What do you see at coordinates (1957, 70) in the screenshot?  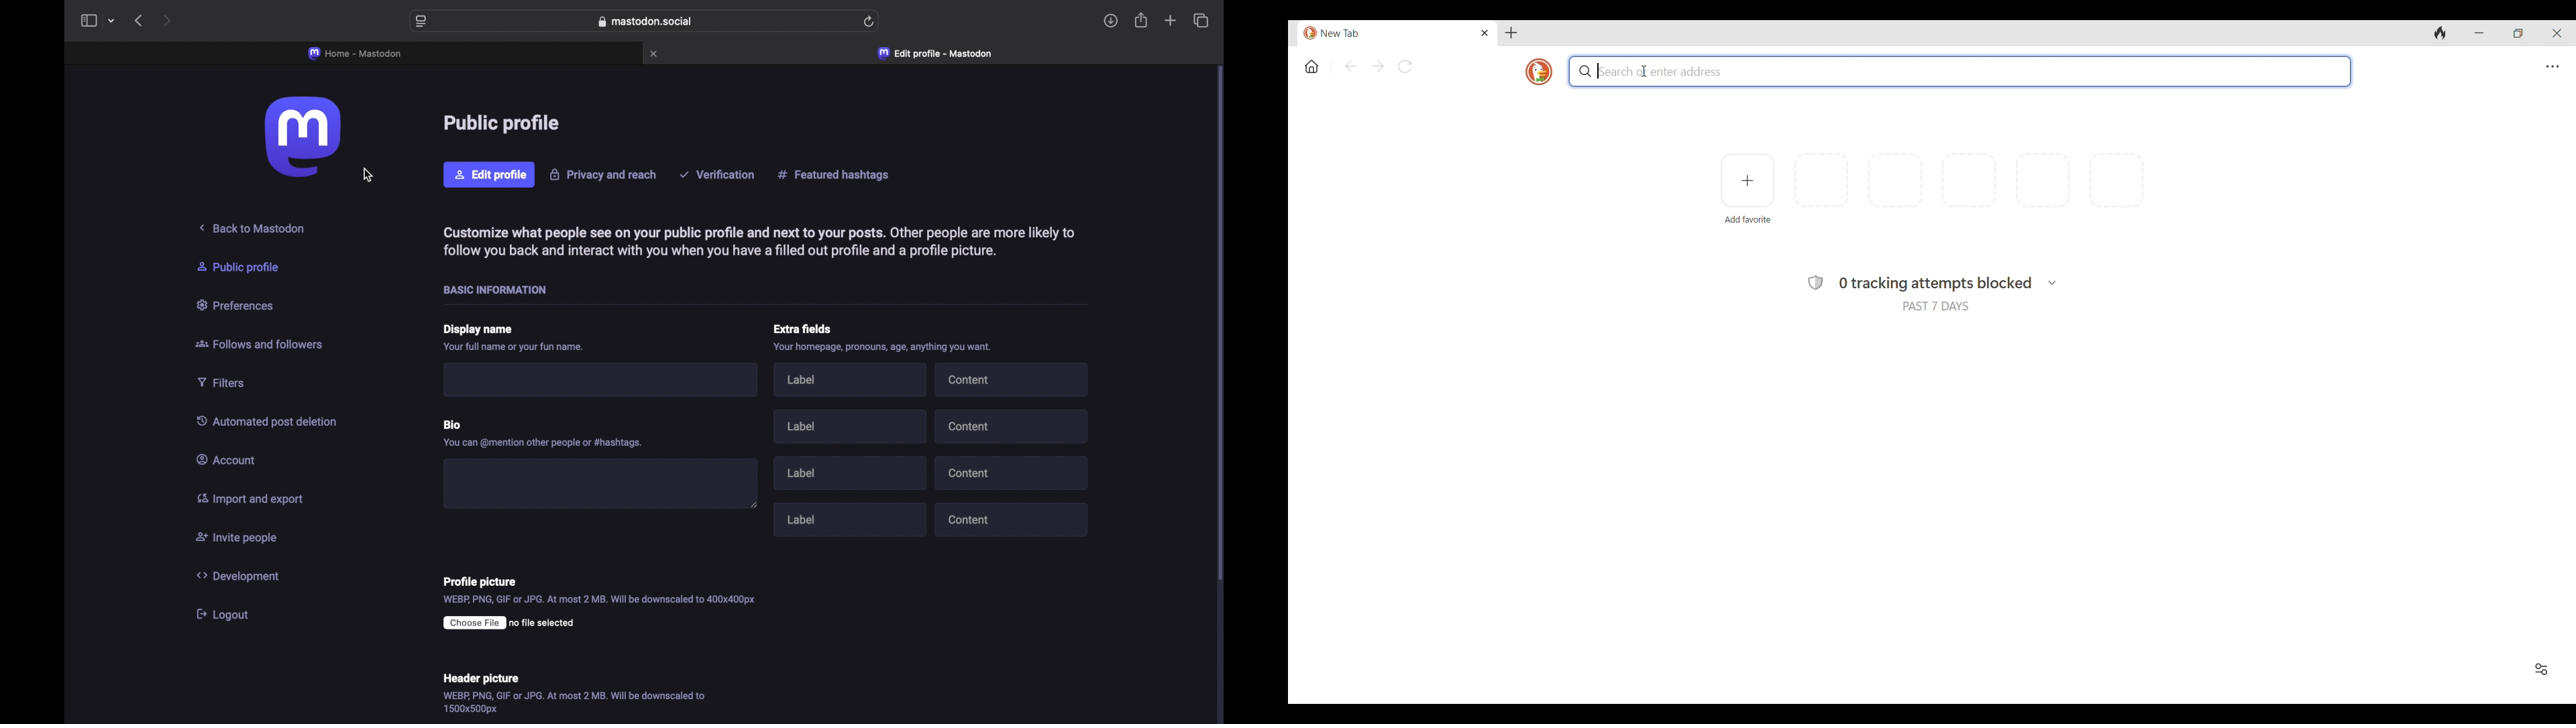 I see `search bar` at bounding box center [1957, 70].